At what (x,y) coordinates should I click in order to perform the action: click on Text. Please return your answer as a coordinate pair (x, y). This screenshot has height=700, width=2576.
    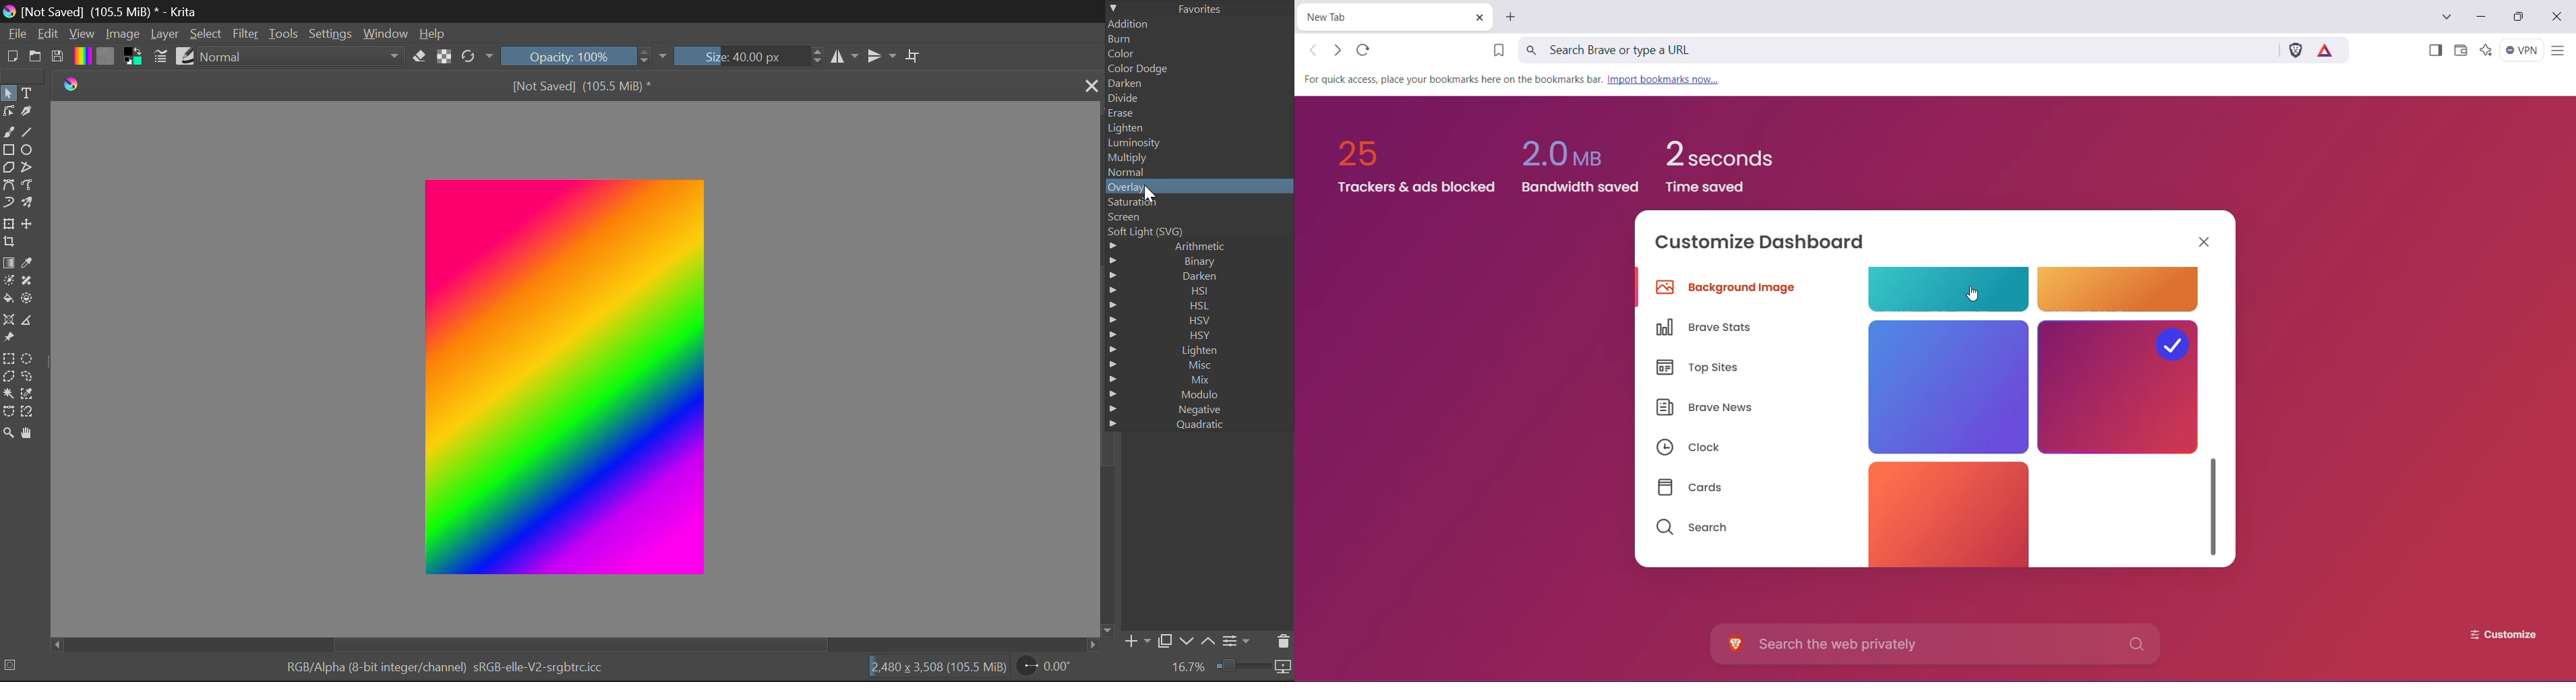
    Looking at the image, I should click on (32, 93).